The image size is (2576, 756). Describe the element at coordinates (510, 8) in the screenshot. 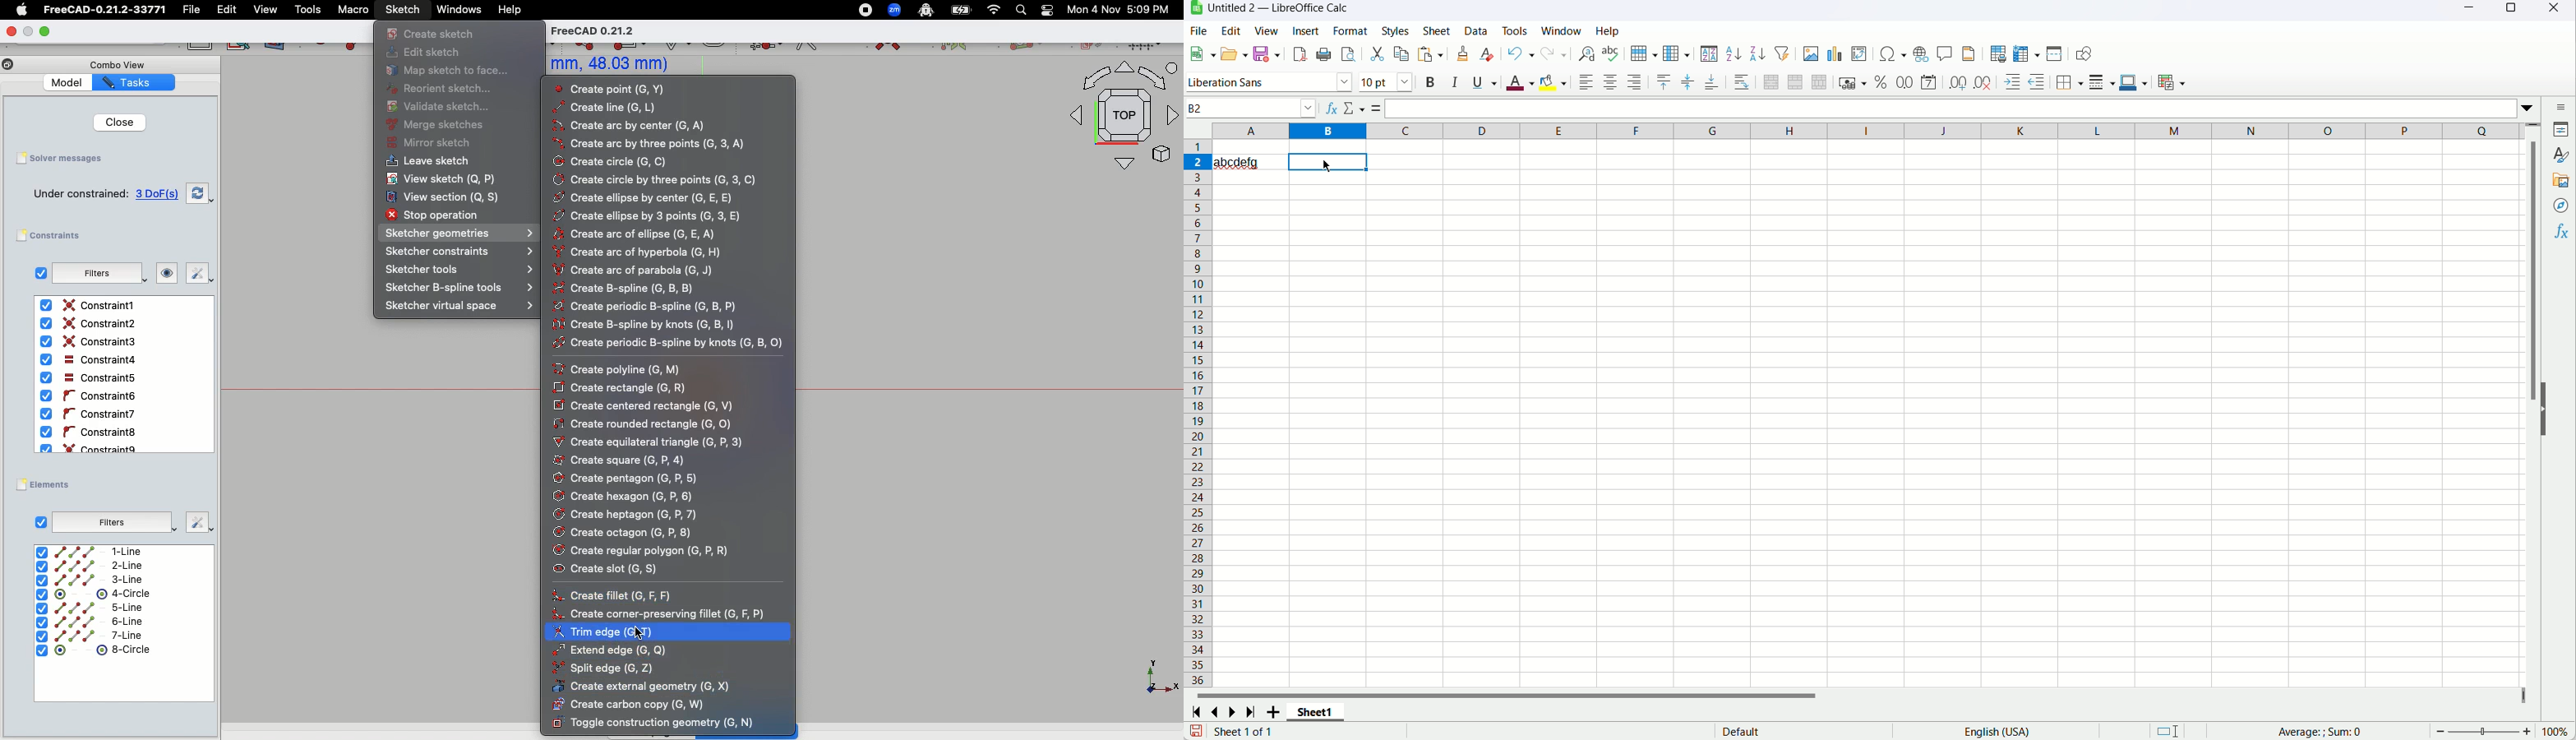

I see `Help` at that location.